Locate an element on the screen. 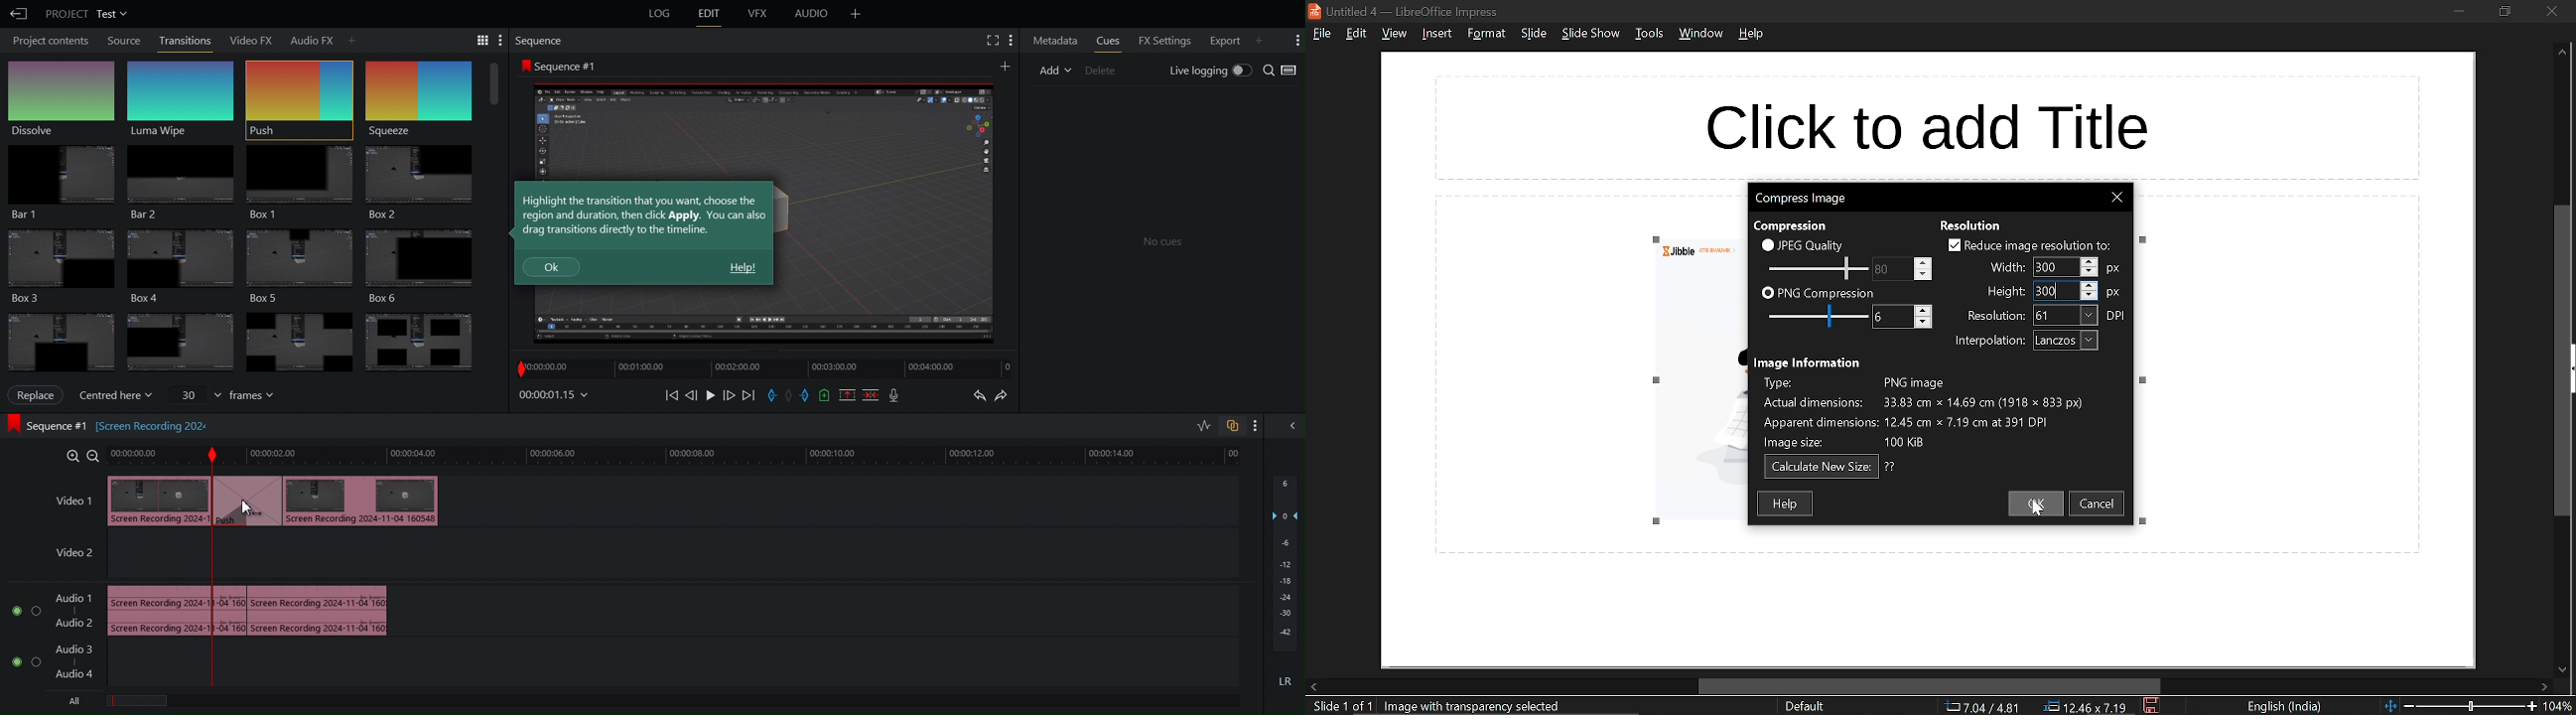 The width and height of the screenshot is (2576, 728). edit is located at coordinates (1355, 34).